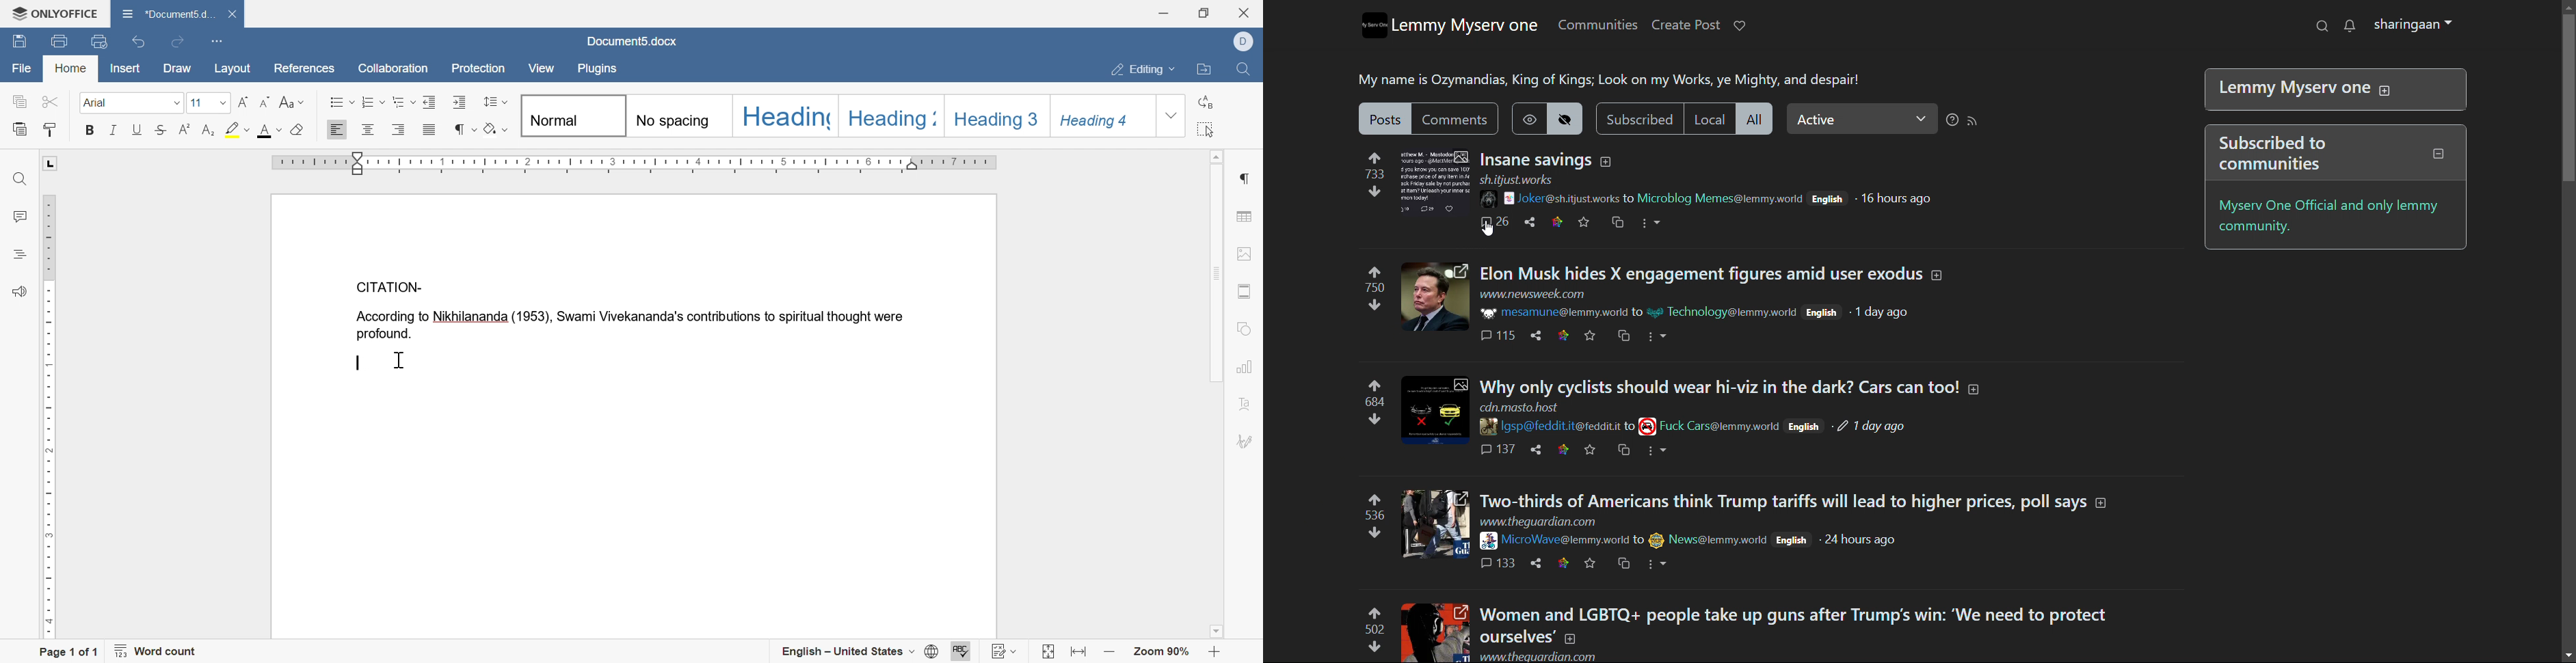 The image size is (2576, 672). I want to click on set document language, so click(934, 652).